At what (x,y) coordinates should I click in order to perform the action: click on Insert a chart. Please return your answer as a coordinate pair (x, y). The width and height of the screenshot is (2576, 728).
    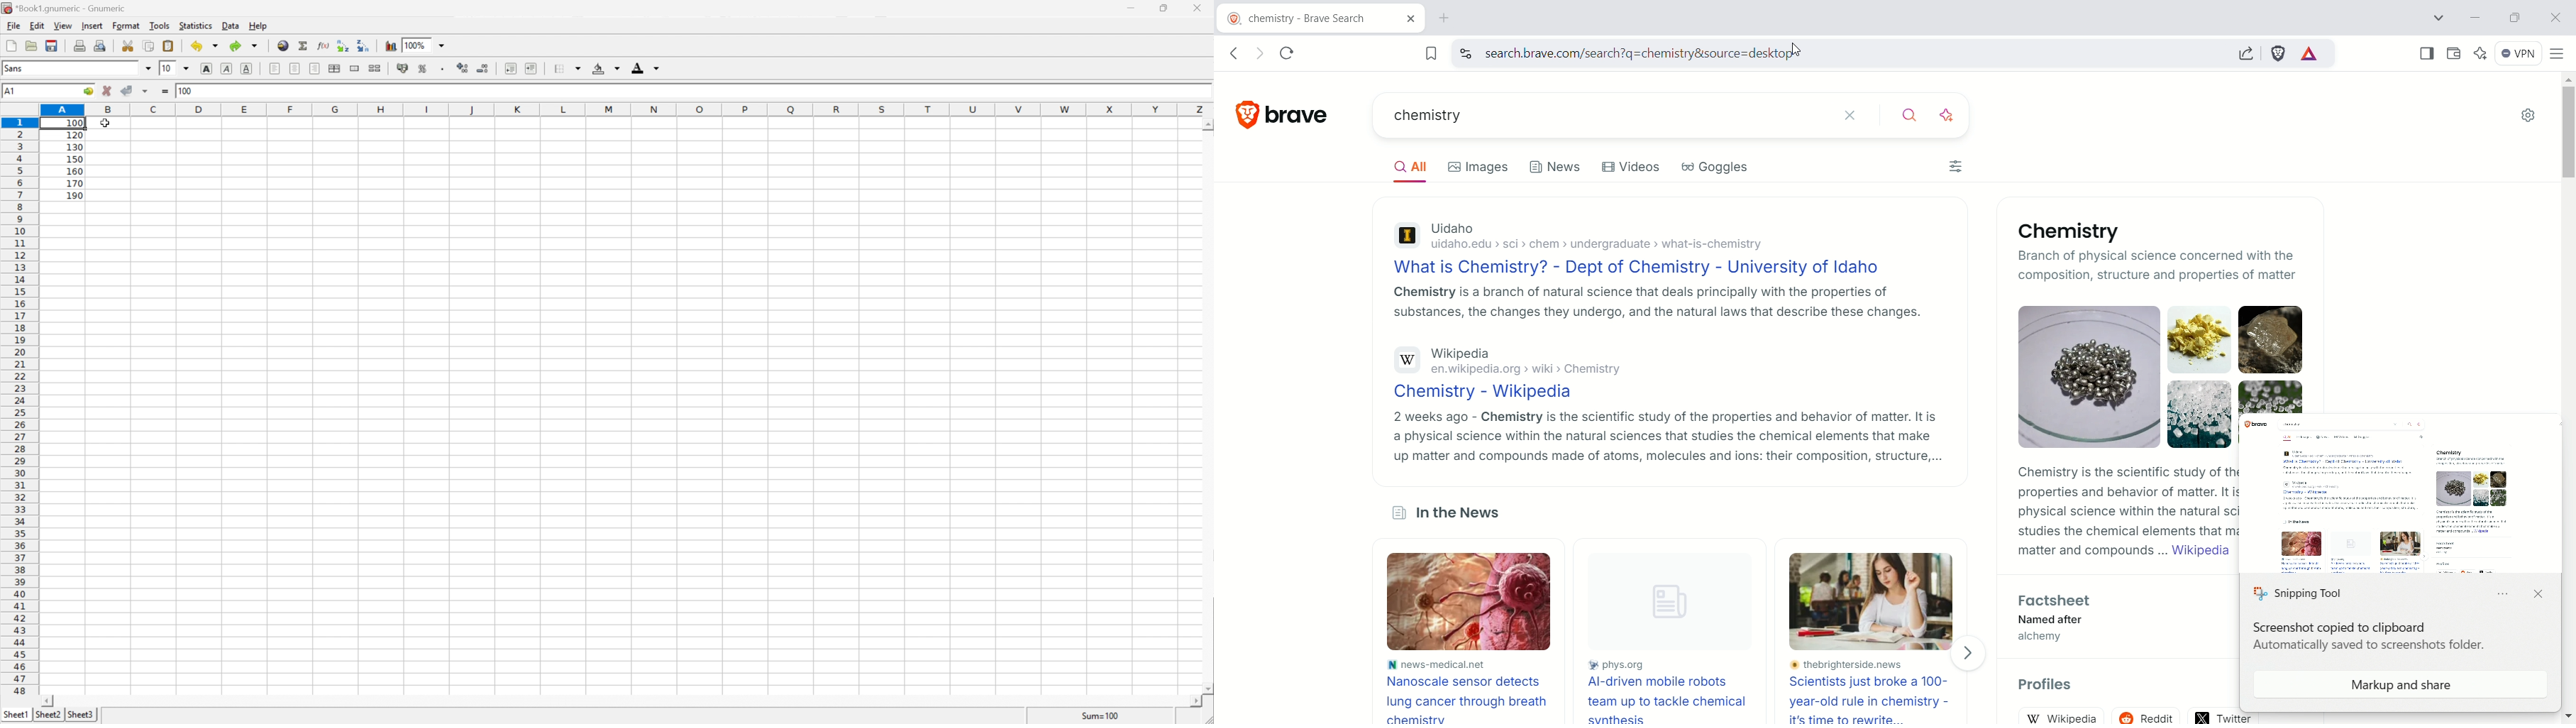
    Looking at the image, I should click on (390, 45).